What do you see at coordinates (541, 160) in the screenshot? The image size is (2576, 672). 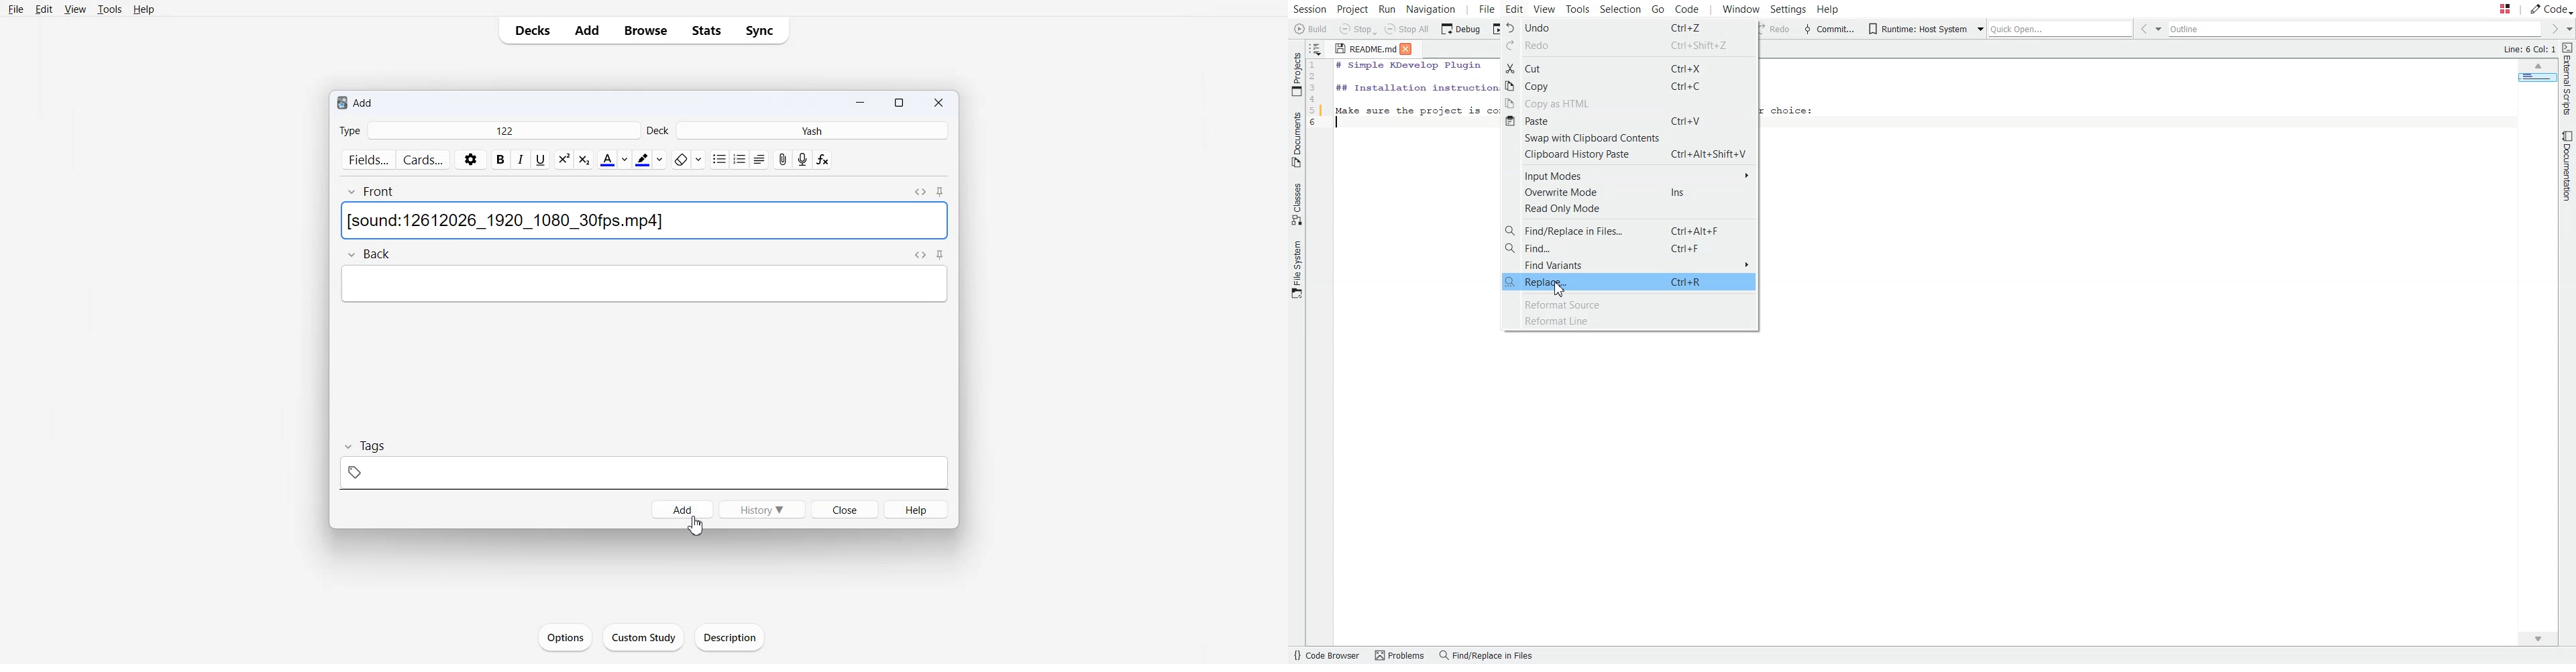 I see `Underline` at bounding box center [541, 160].